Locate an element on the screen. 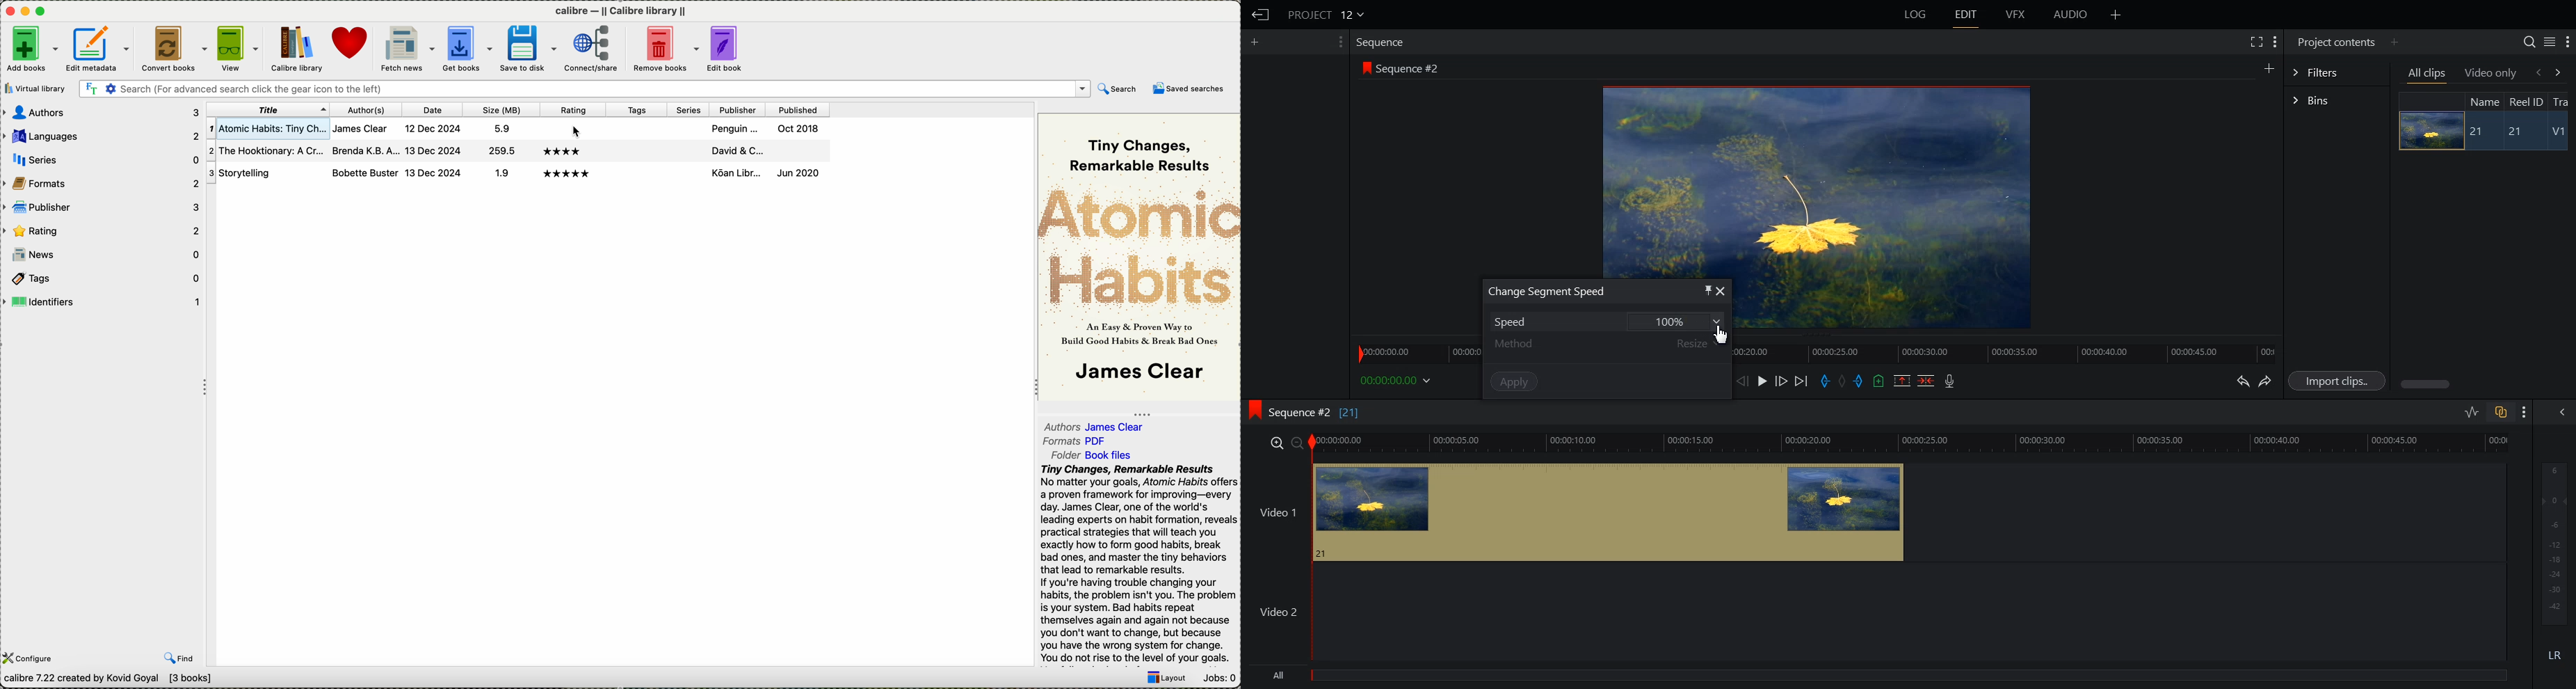  Image is located at coordinates (2427, 130).